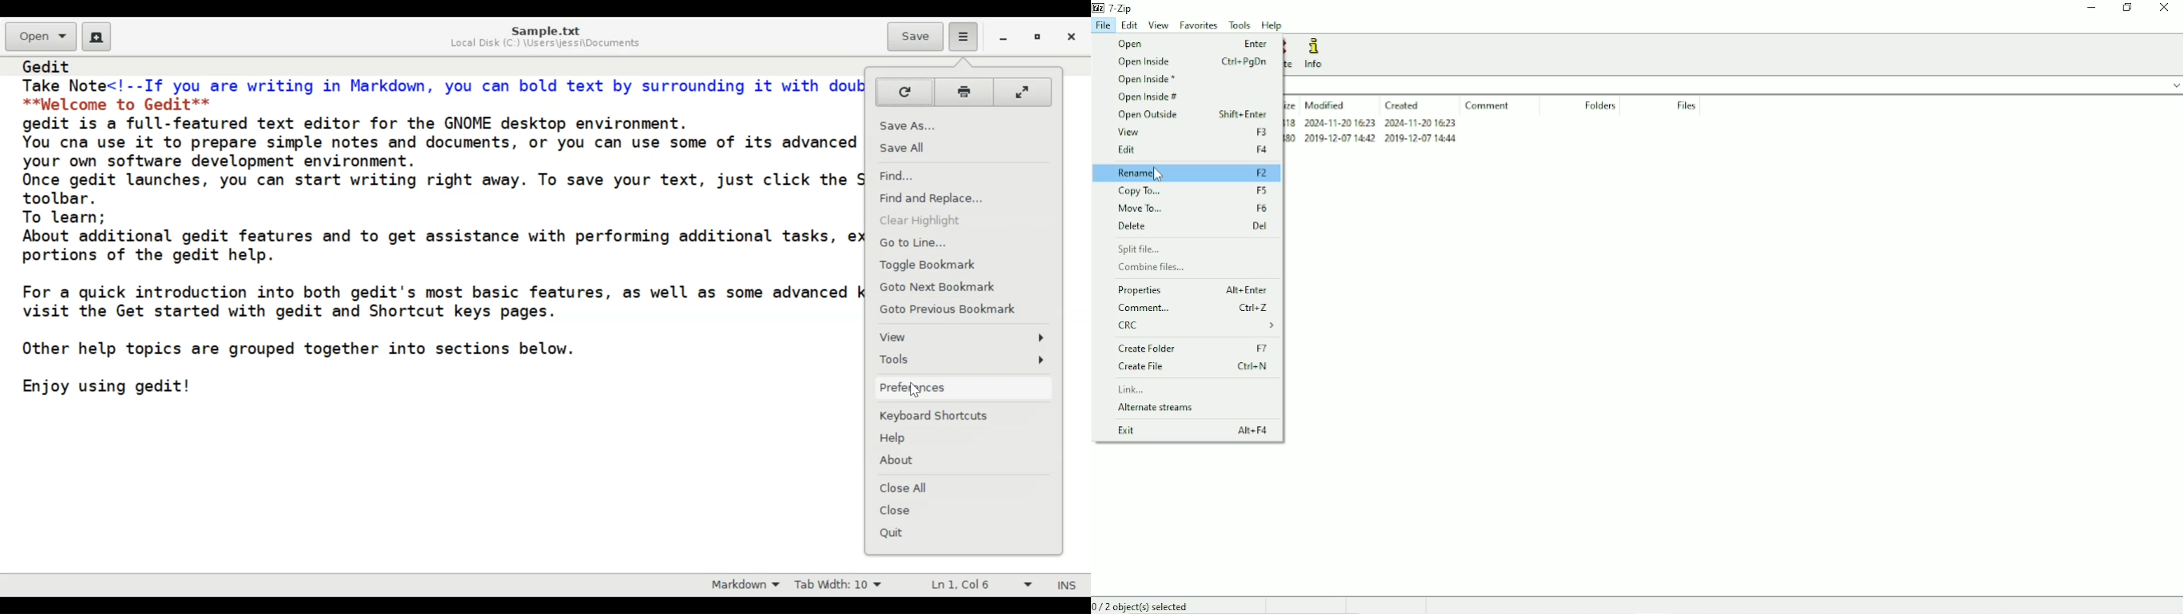 This screenshot has height=616, width=2184. Describe the element at coordinates (2169, 84) in the screenshot. I see `drop down` at that location.